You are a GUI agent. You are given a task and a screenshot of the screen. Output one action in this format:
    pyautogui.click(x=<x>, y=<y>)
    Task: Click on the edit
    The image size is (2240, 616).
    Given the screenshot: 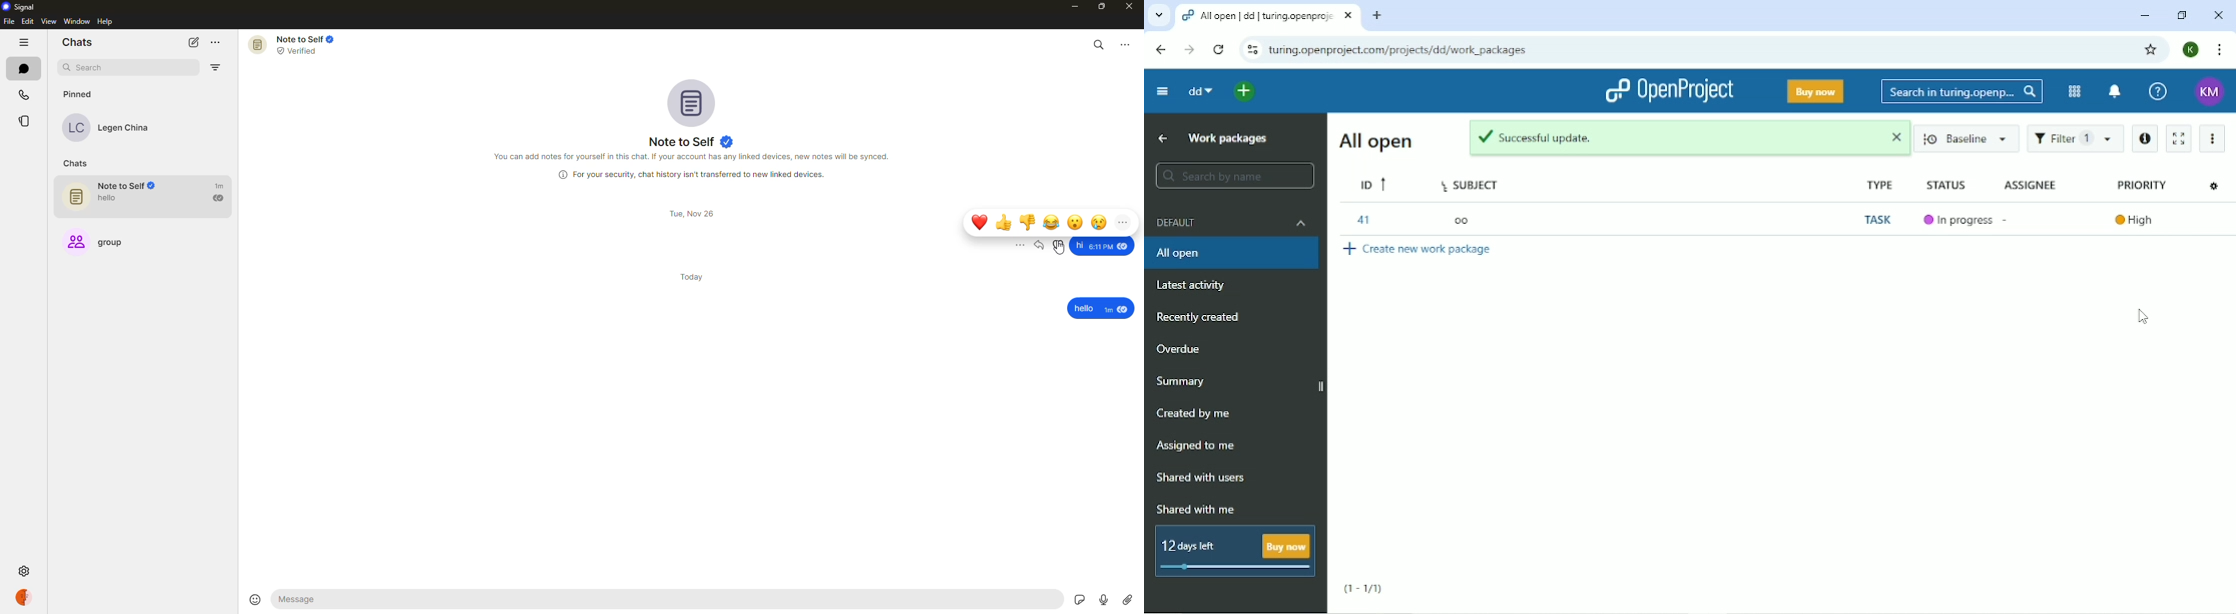 What is the action you would take?
    pyautogui.click(x=27, y=21)
    